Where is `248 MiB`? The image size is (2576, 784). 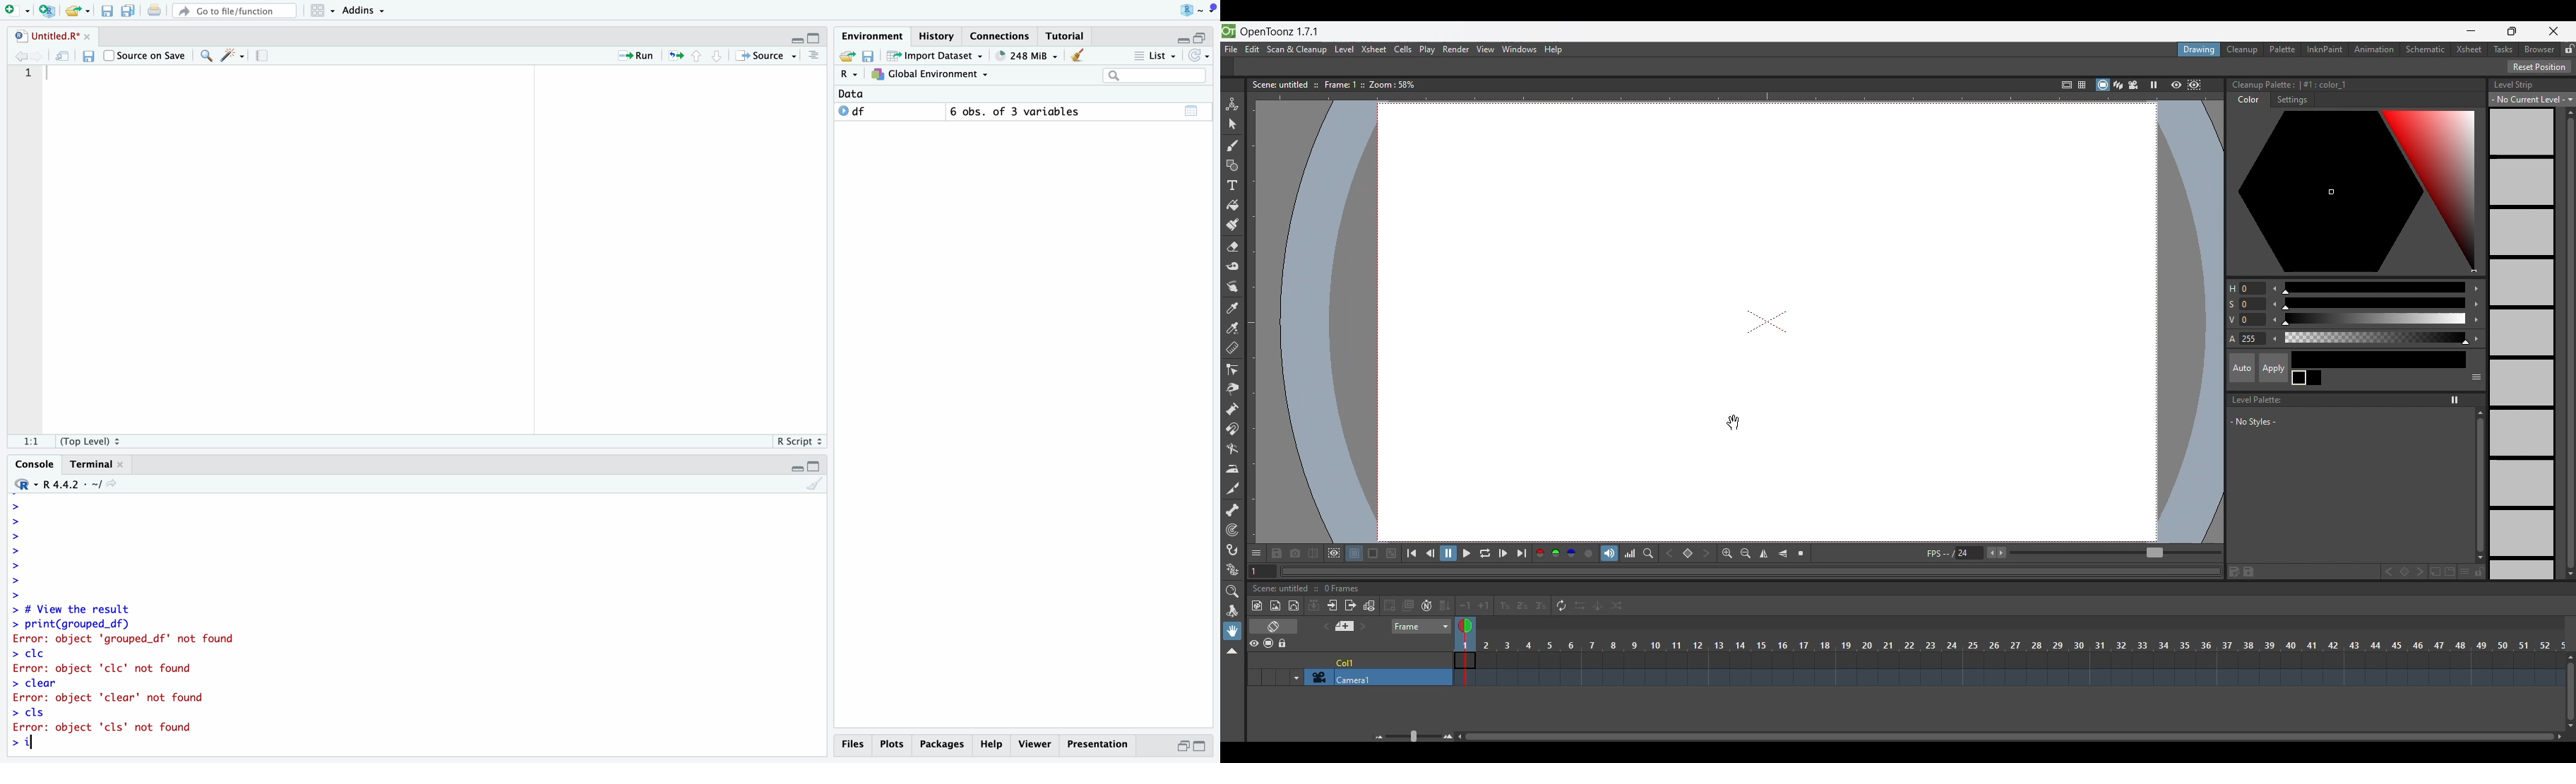
248 MiB is located at coordinates (1027, 56).